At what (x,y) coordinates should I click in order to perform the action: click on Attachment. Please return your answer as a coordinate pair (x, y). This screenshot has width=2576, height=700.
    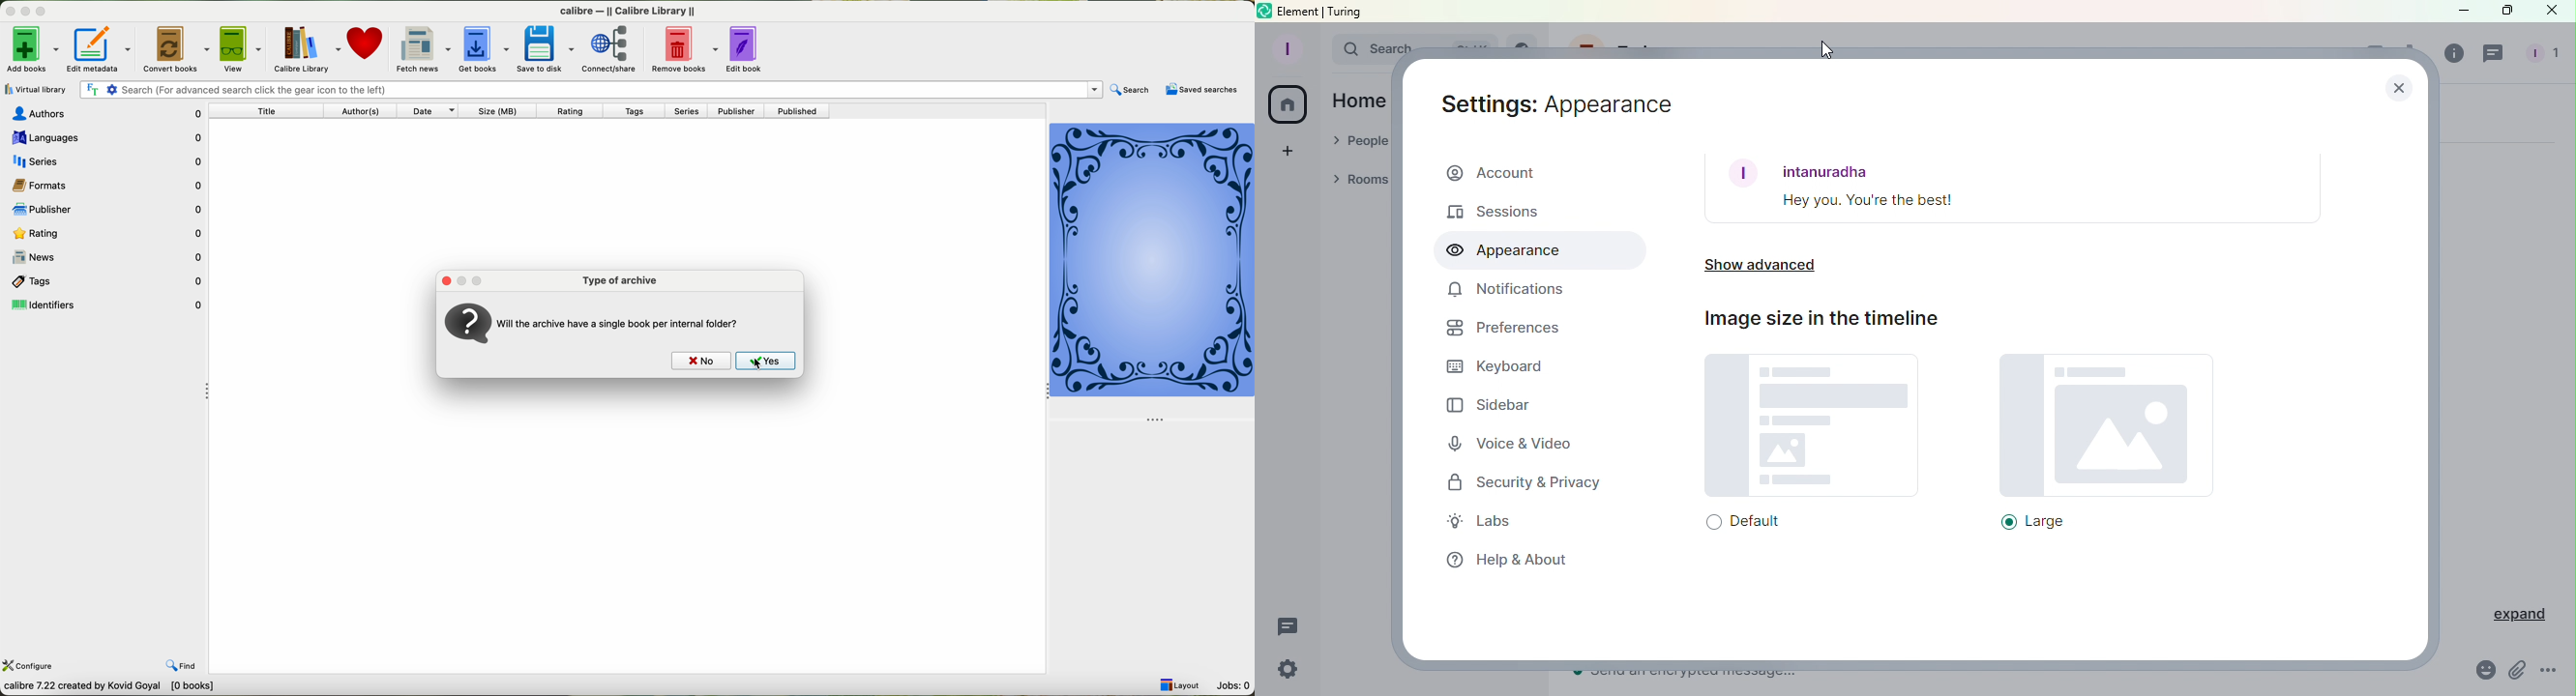
    Looking at the image, I should click on (2518, 673).